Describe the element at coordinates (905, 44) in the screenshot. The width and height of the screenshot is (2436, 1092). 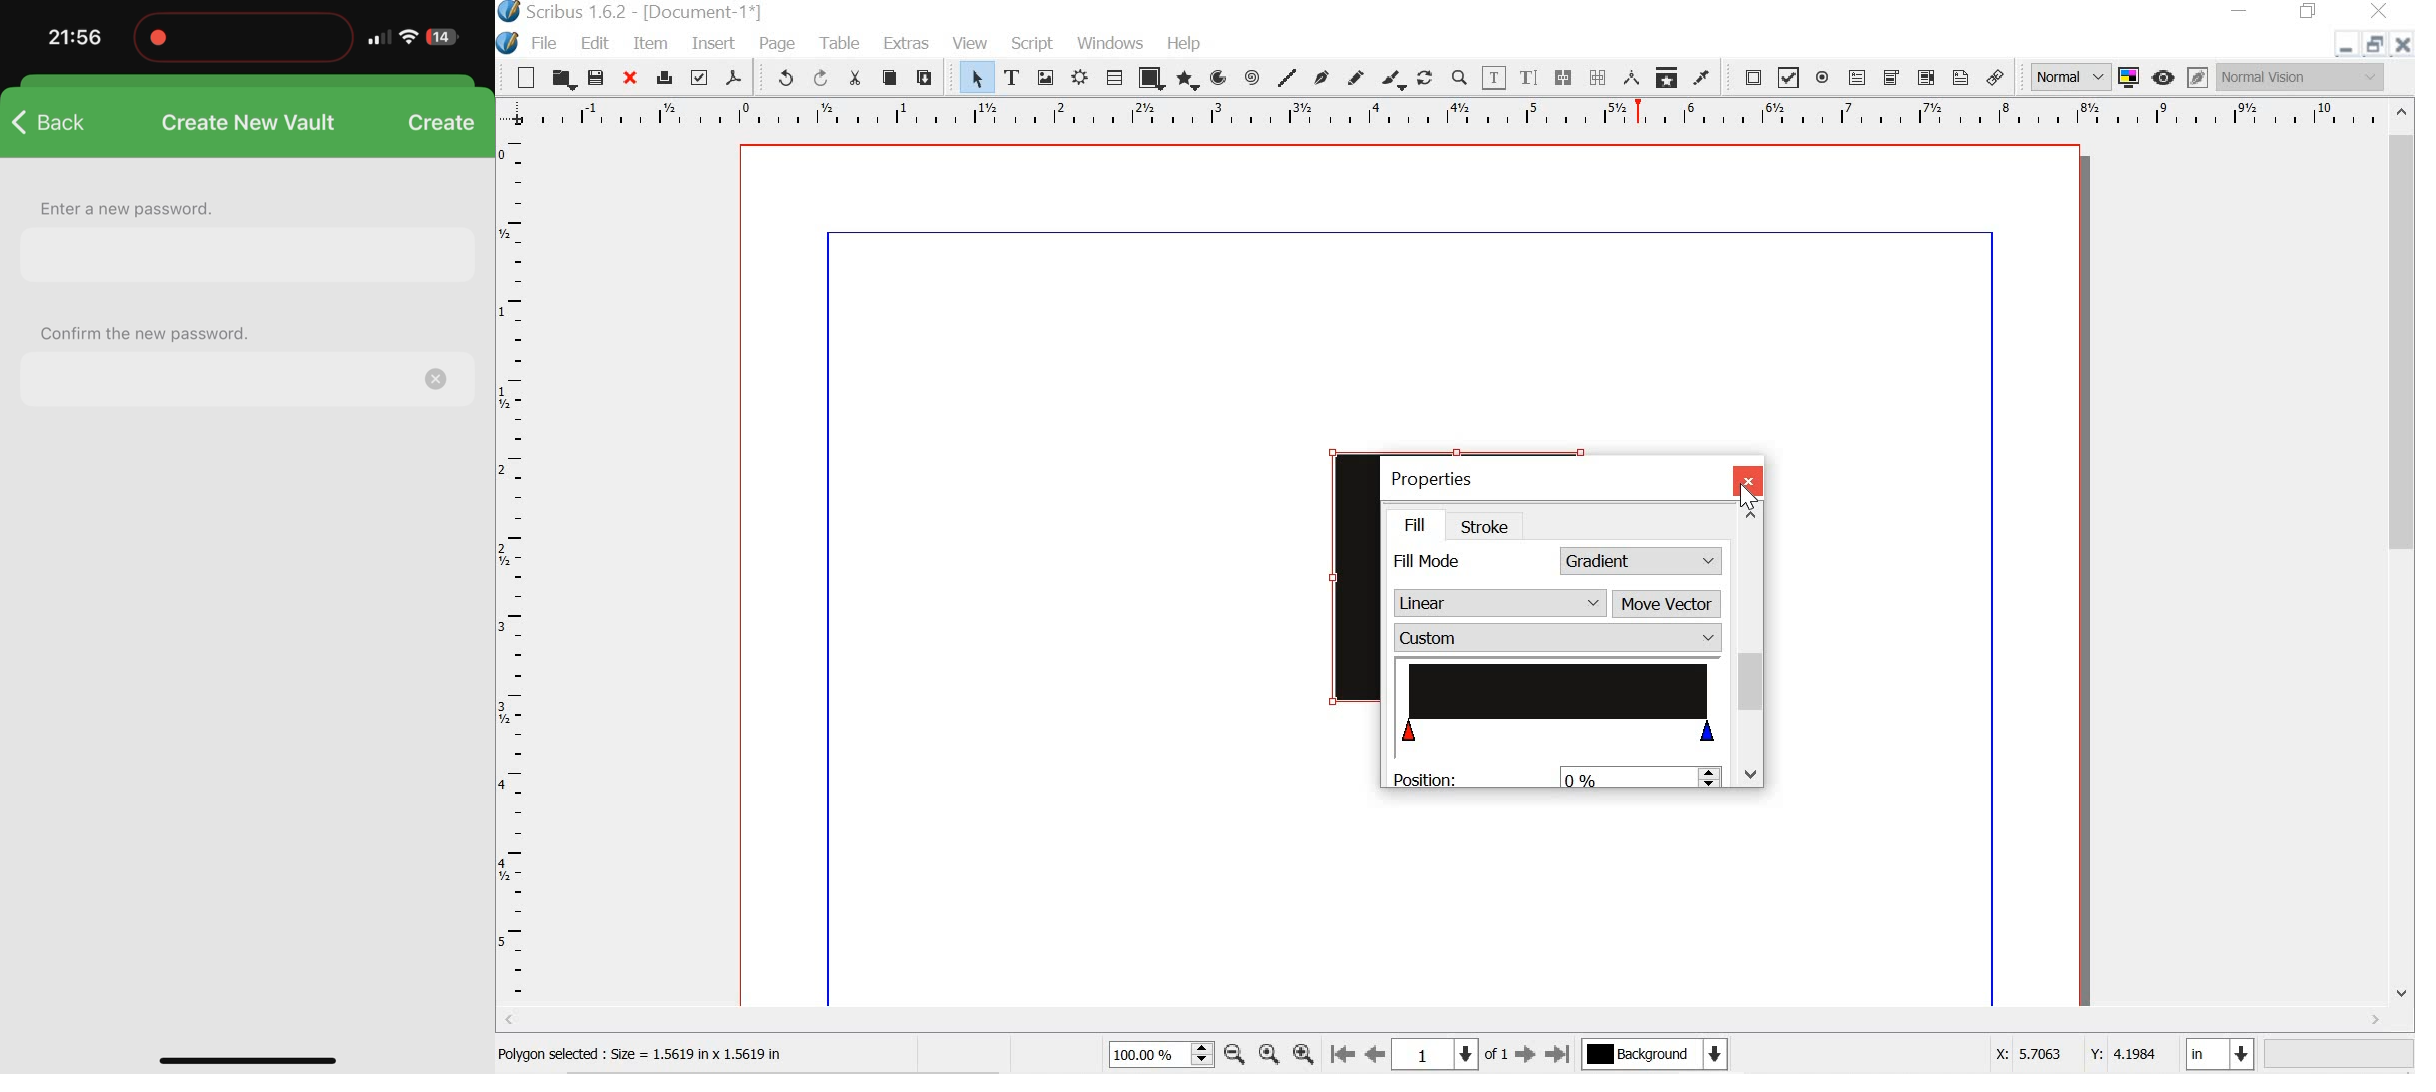
I see `extras` at that location.